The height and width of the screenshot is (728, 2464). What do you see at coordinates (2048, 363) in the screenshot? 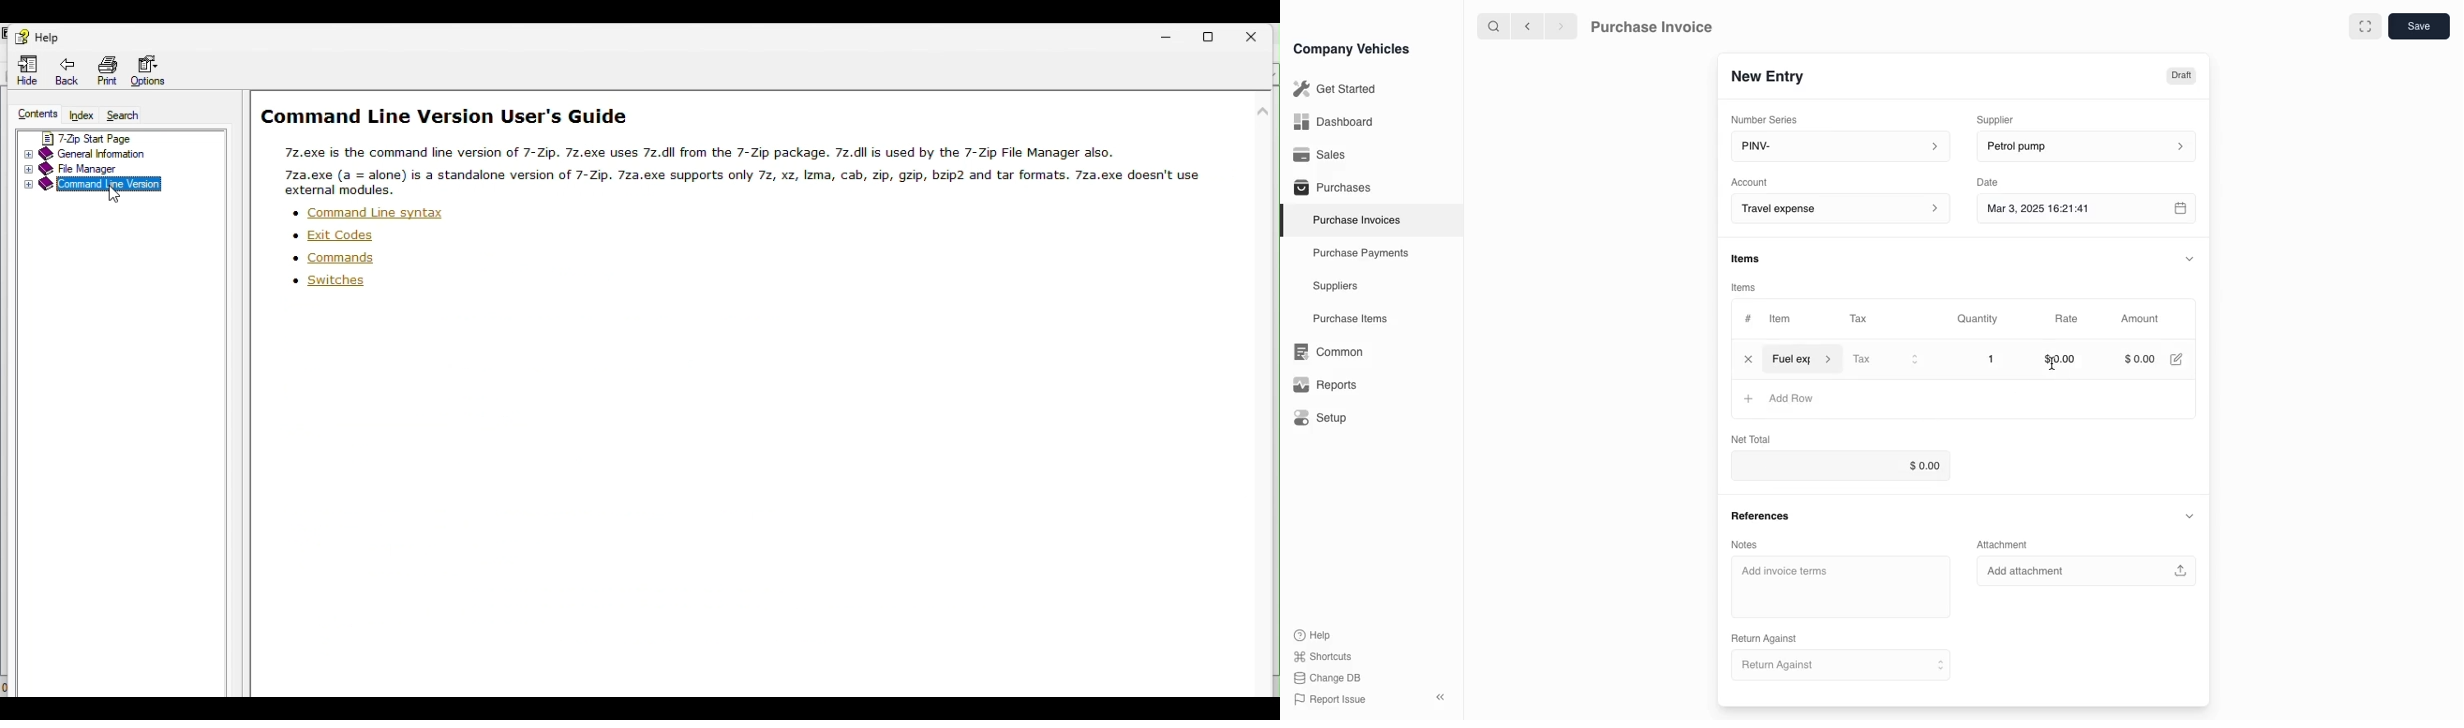
I see `cursor` at bounding box center [2048, 363].